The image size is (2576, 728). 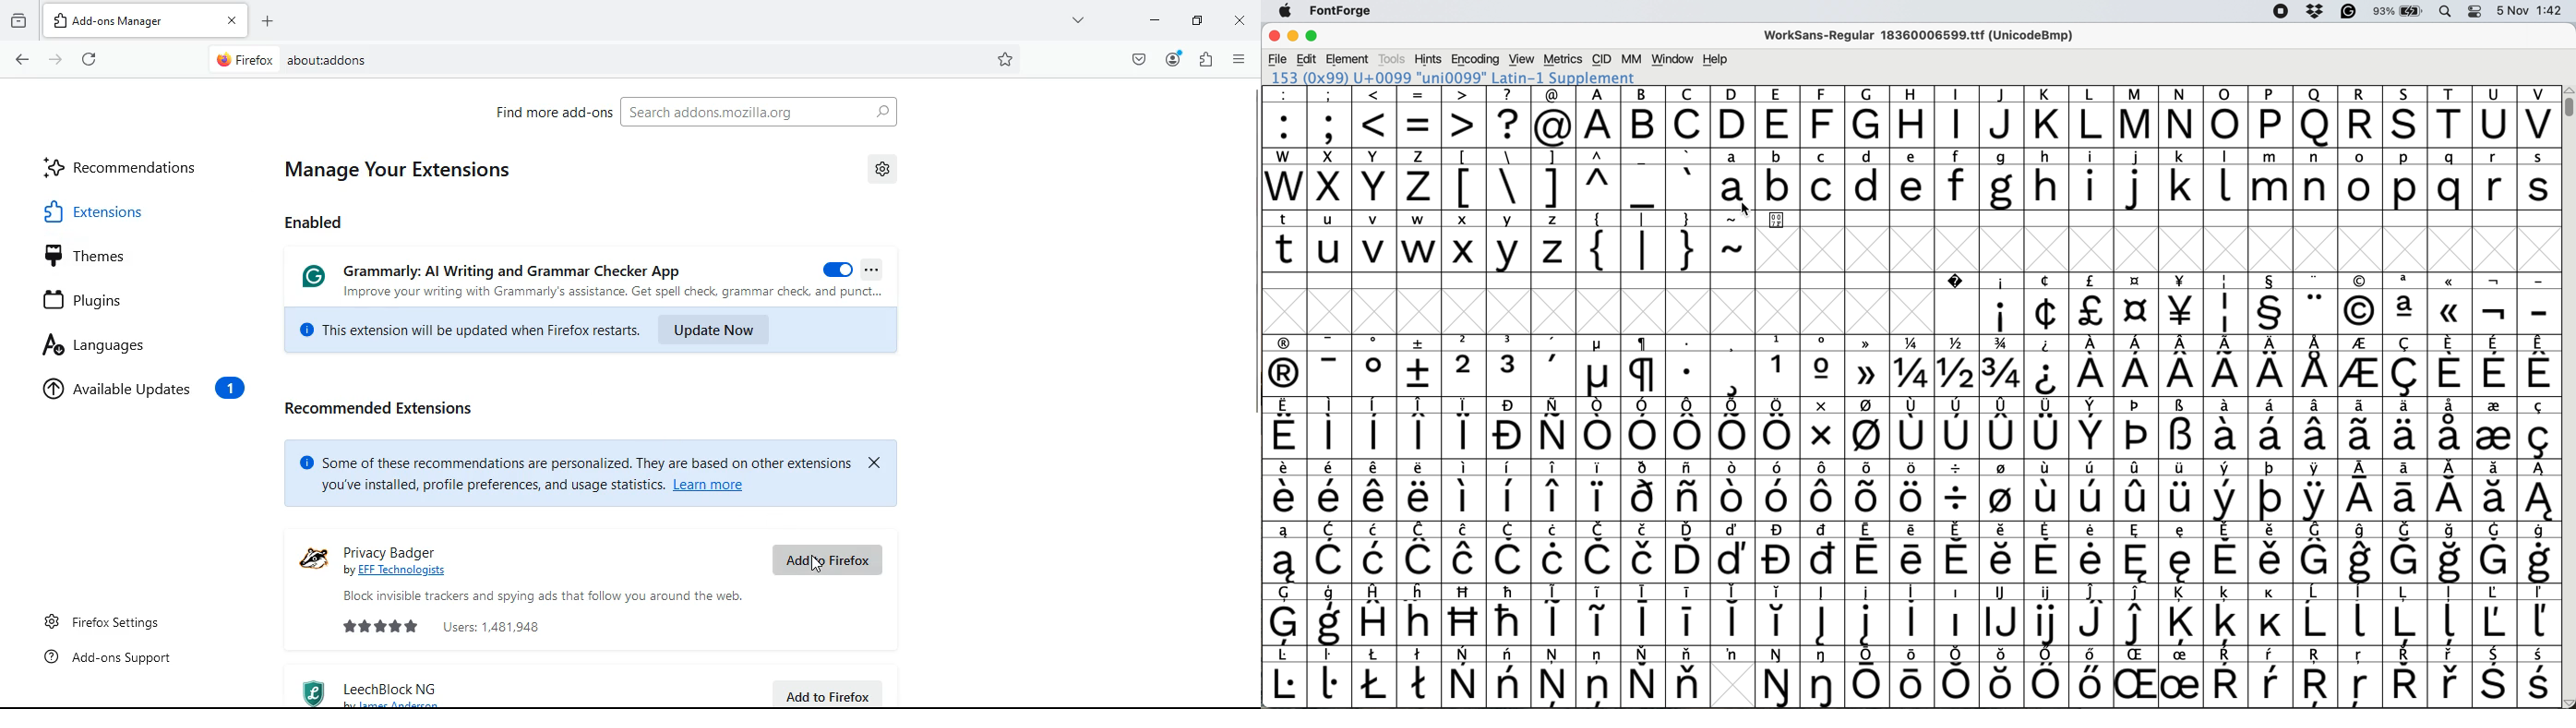 What do you see at coordinates (2047, 304) in the screenshot?
I see `symbol` at bounding box center [2047, 304].